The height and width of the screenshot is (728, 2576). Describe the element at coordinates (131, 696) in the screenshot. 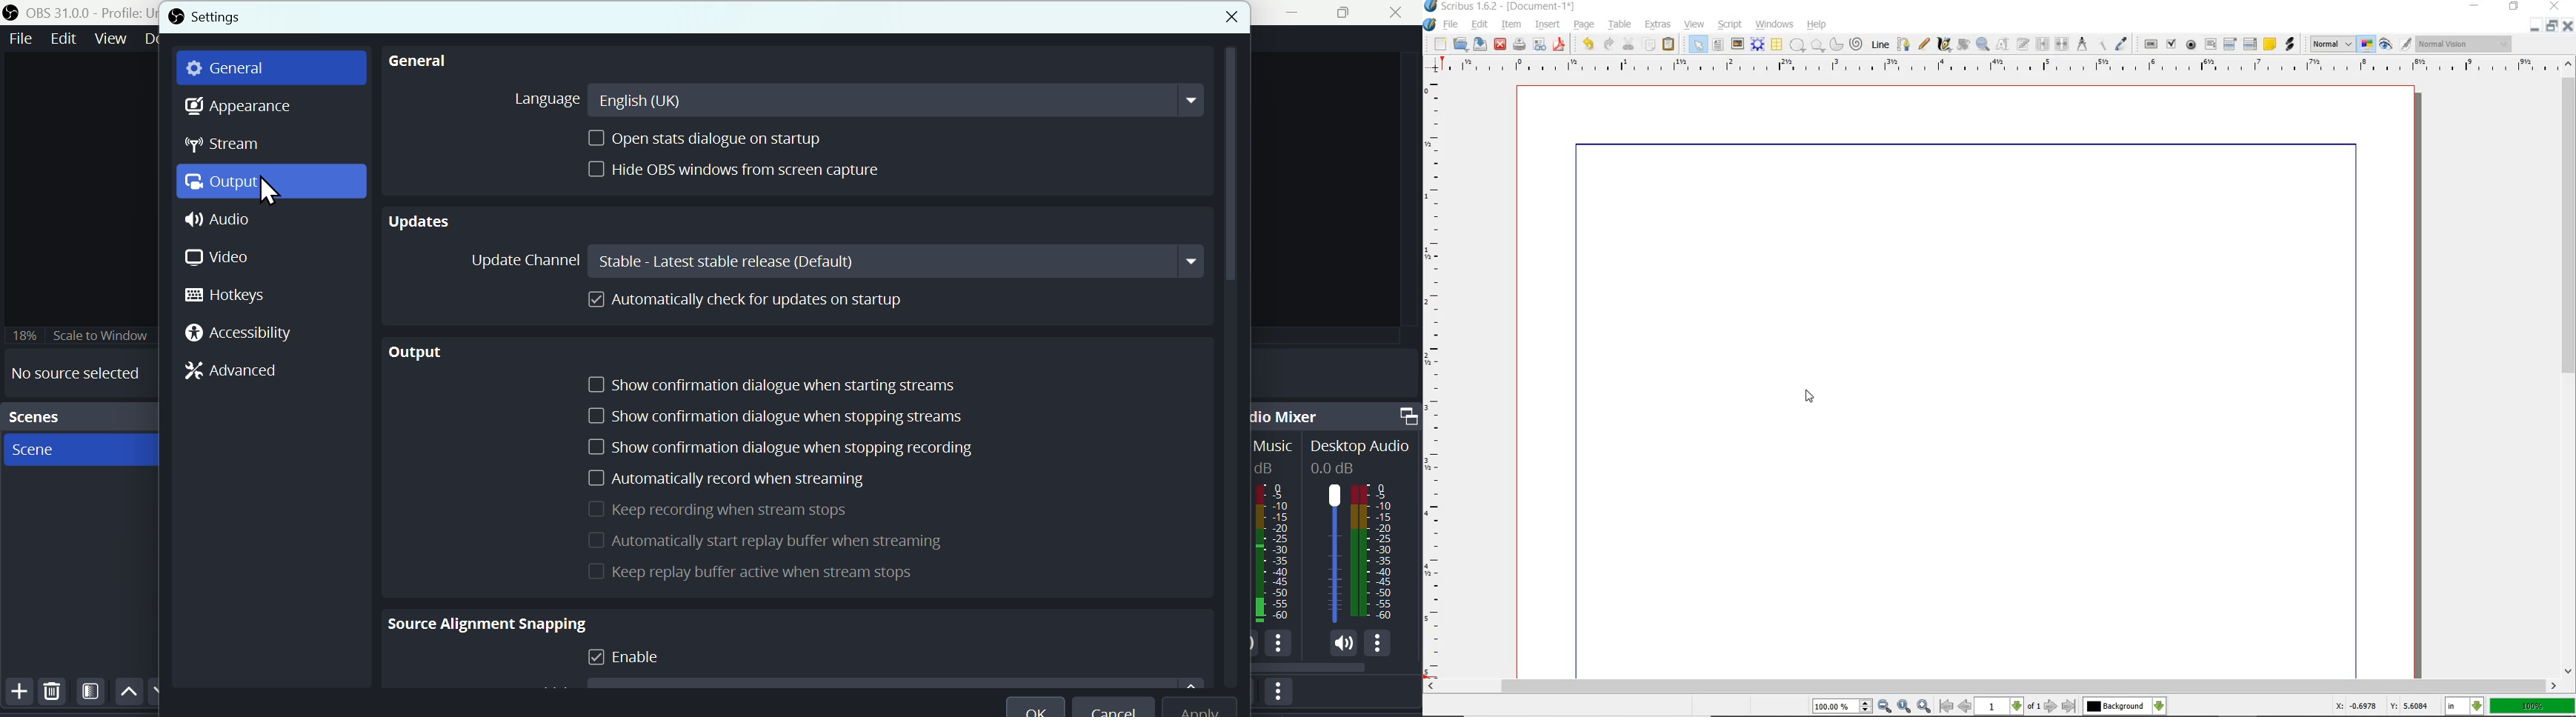

I see `Up` at that location.